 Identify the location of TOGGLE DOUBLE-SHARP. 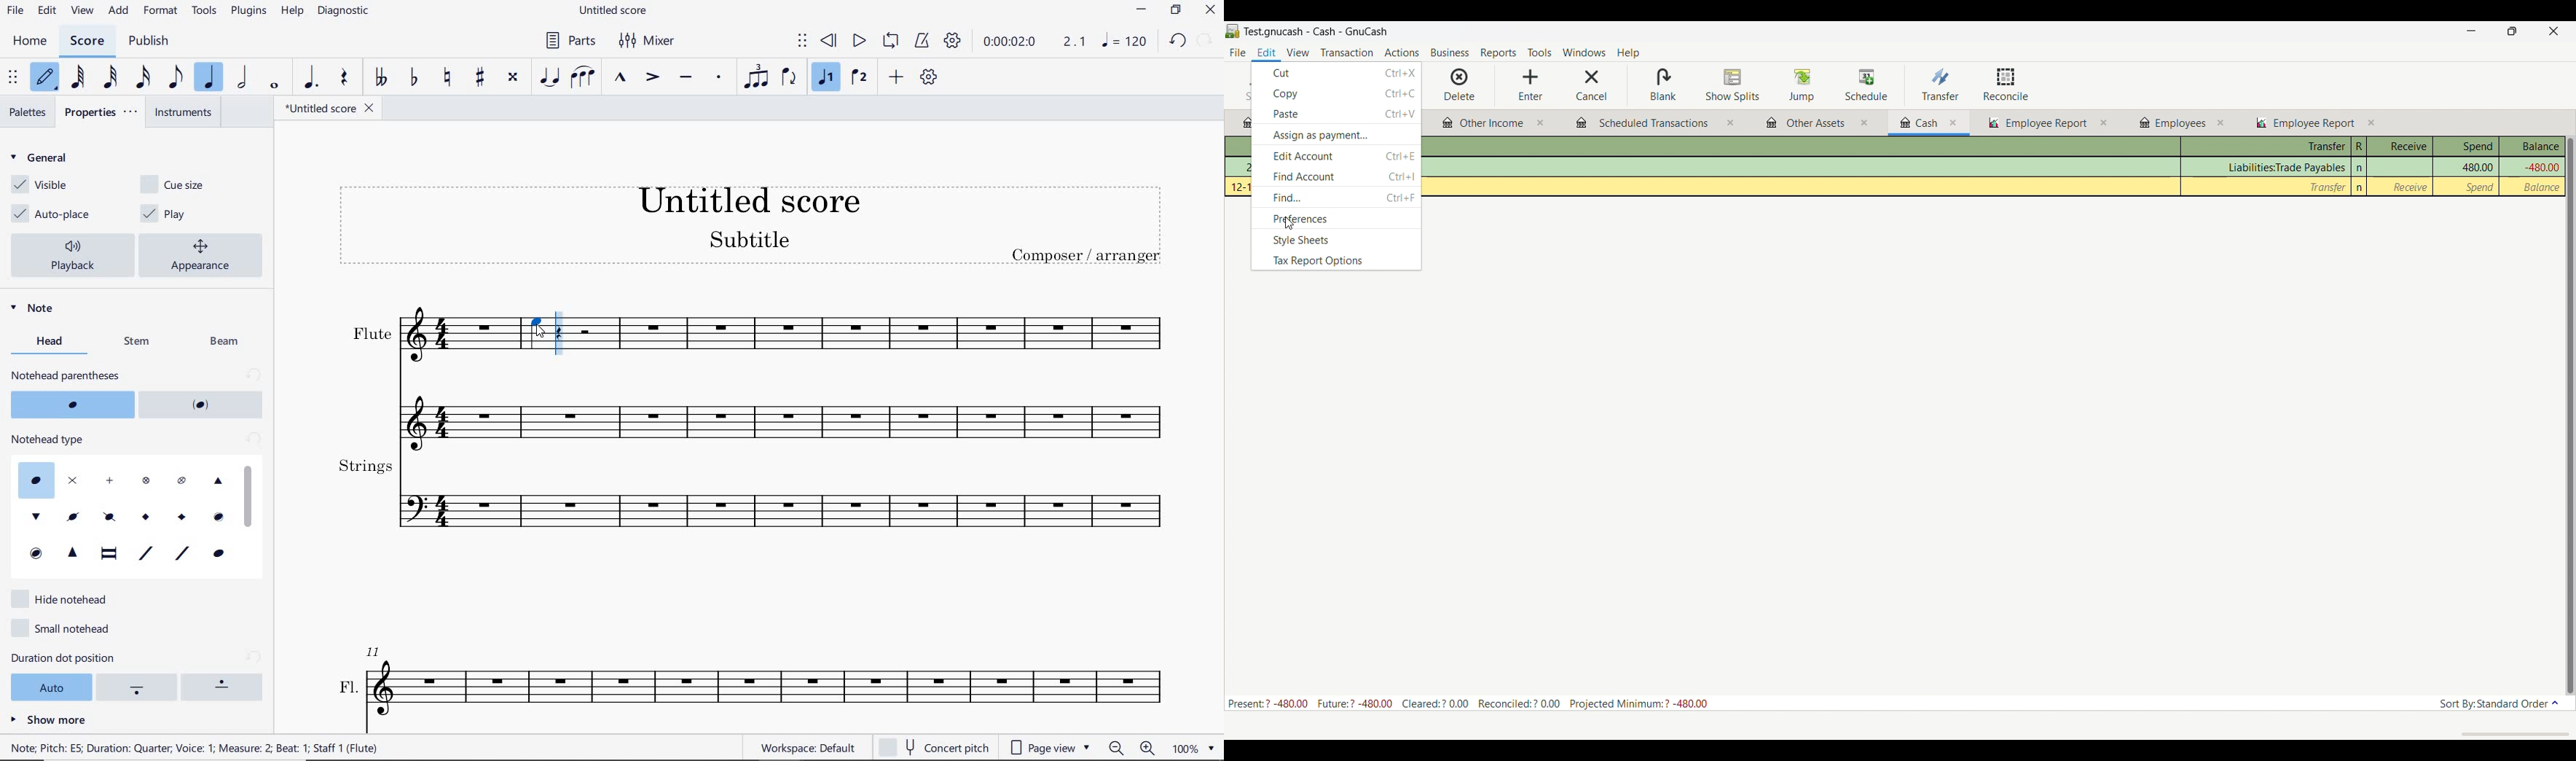
(512, 76).